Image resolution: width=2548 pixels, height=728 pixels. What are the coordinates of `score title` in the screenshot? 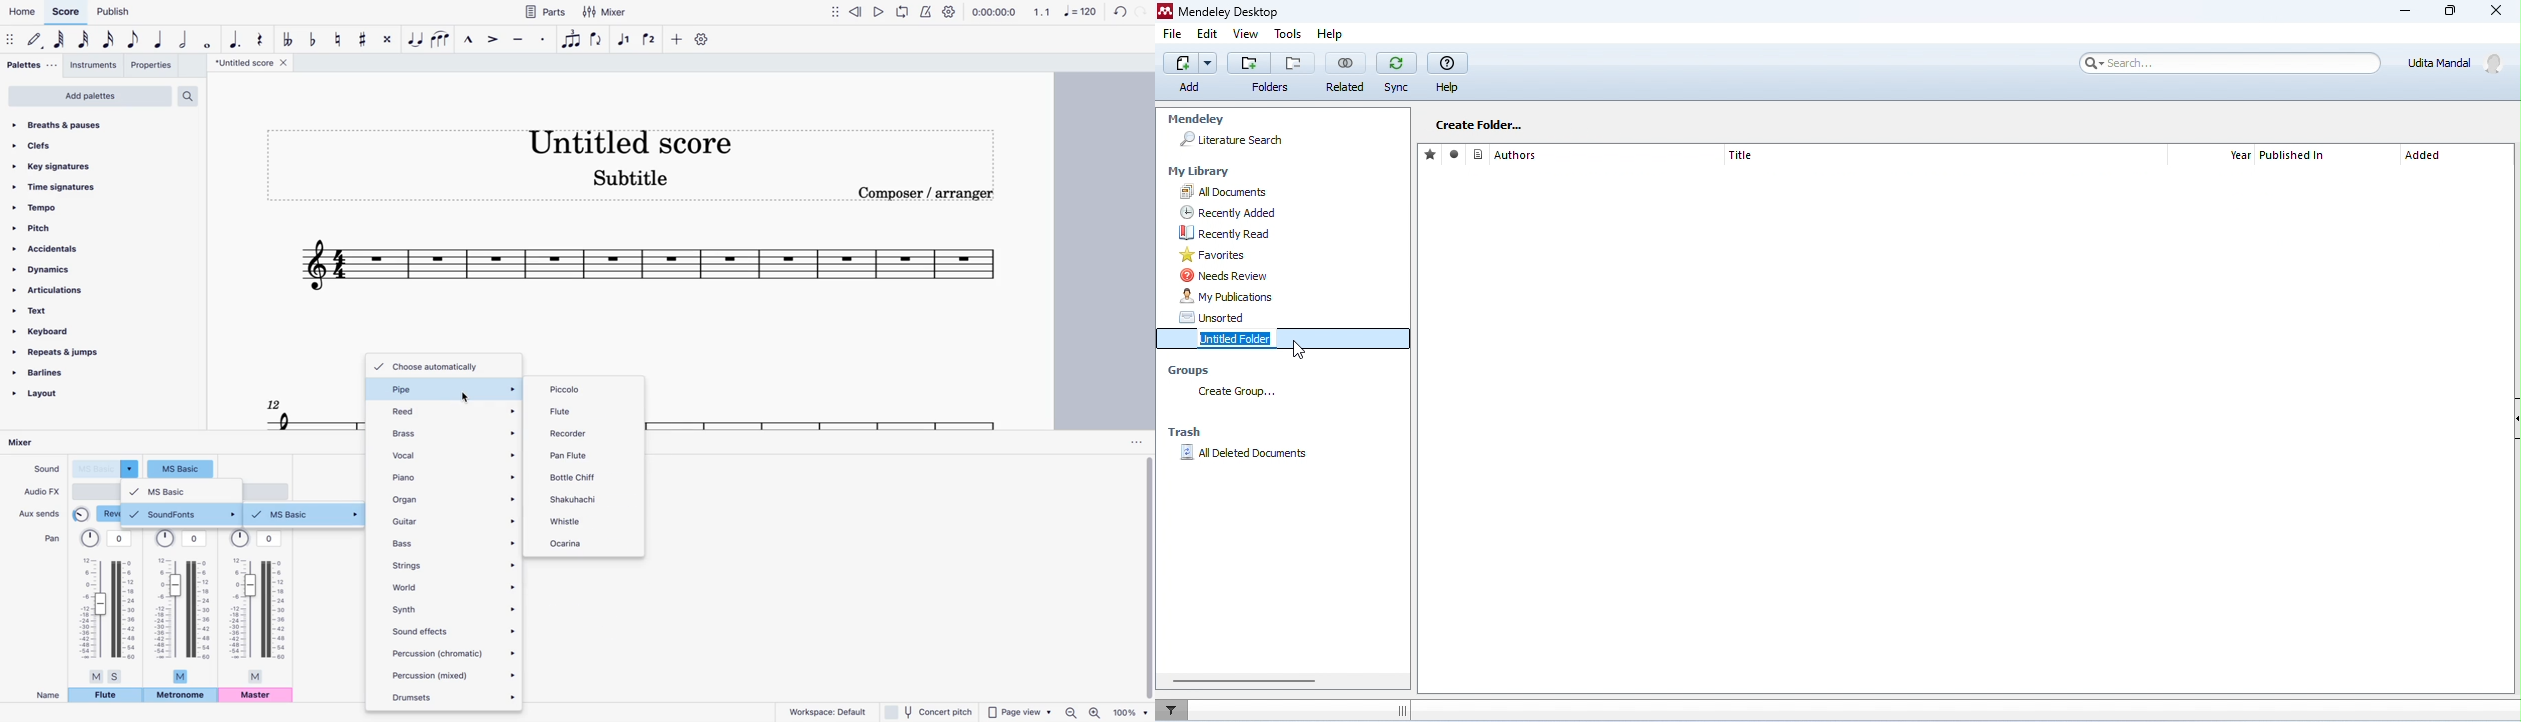 It's located at (254, 63).